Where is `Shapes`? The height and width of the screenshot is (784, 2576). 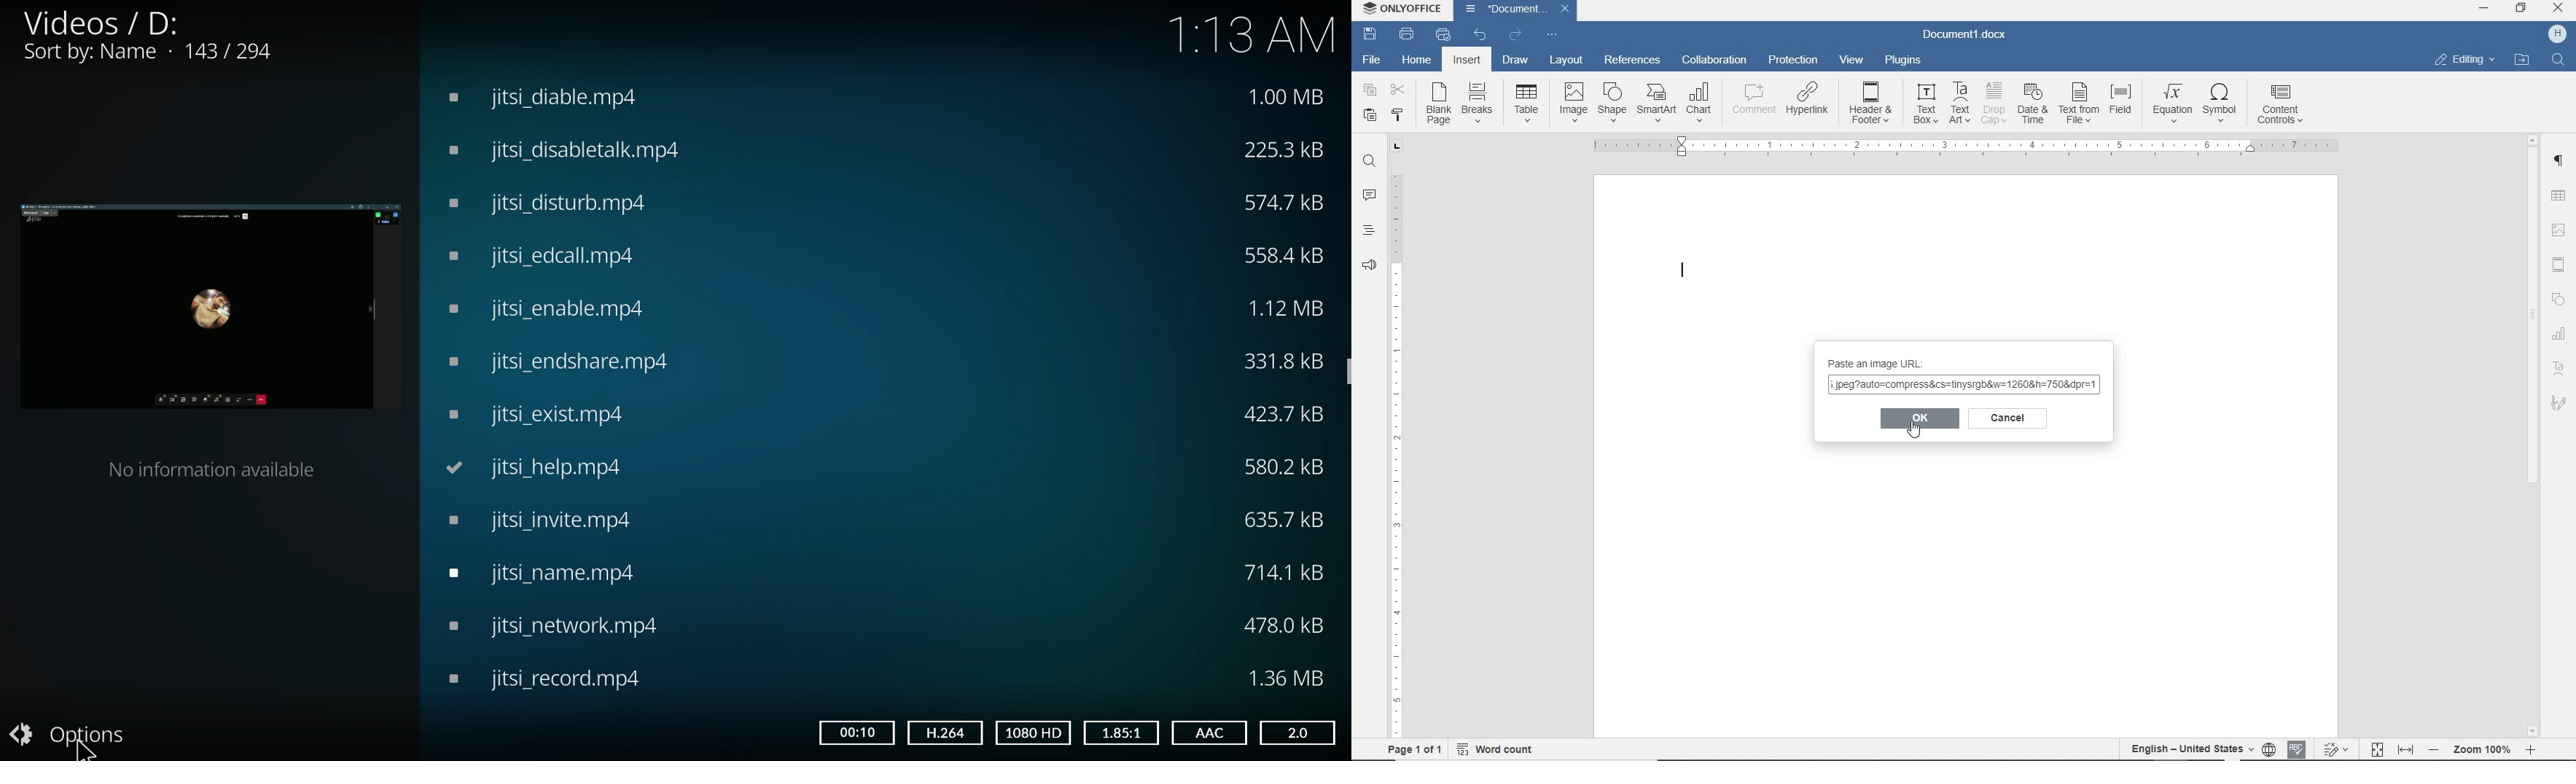 Shapes is located at coordinates (2561, 295).